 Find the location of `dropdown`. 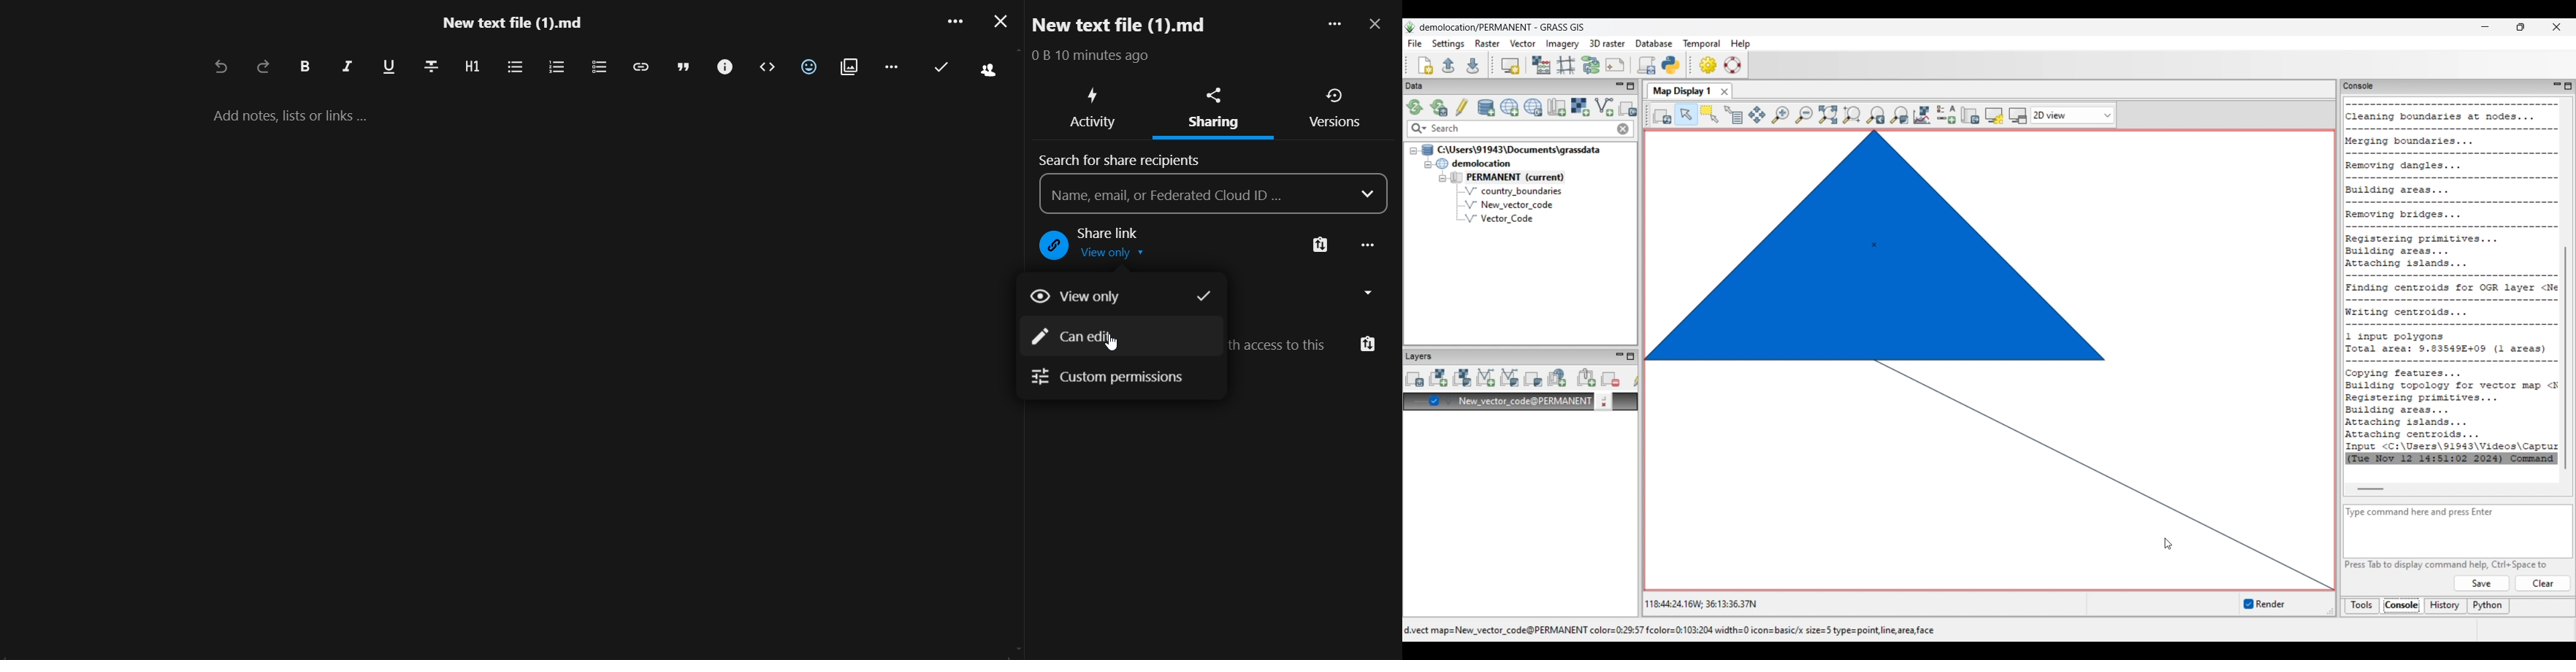

dropdown is located at coordinates (1372, 293).